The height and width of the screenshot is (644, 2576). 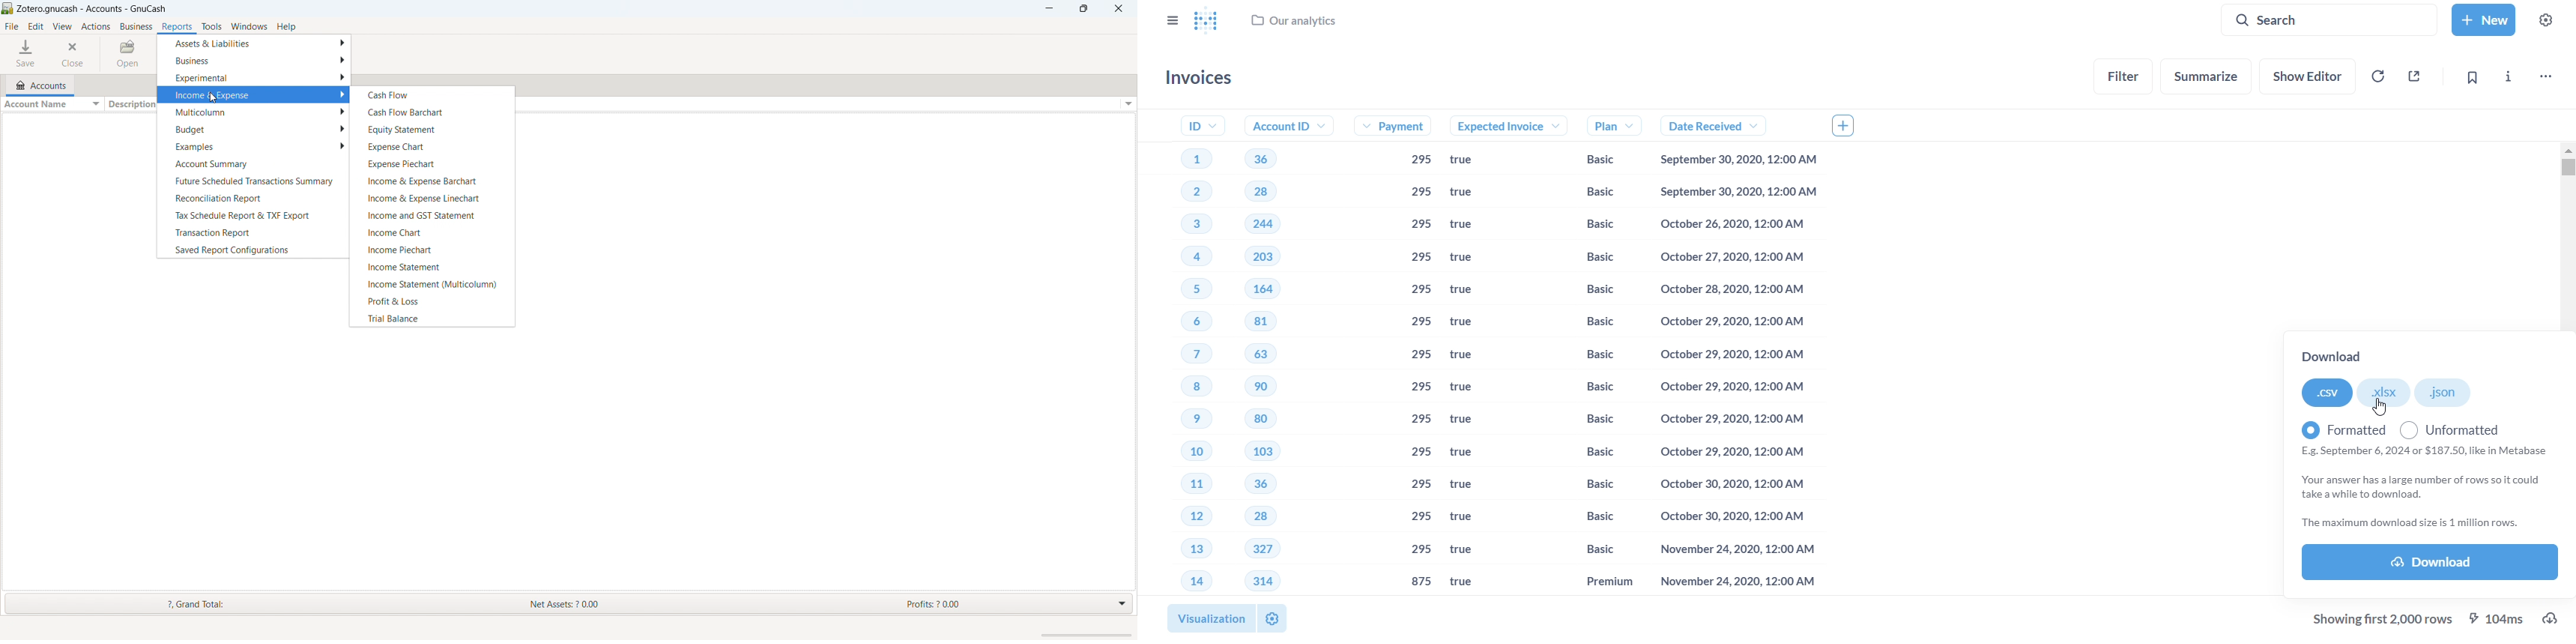 I want to click on income & expense linechart, so click(x=433, y=197).